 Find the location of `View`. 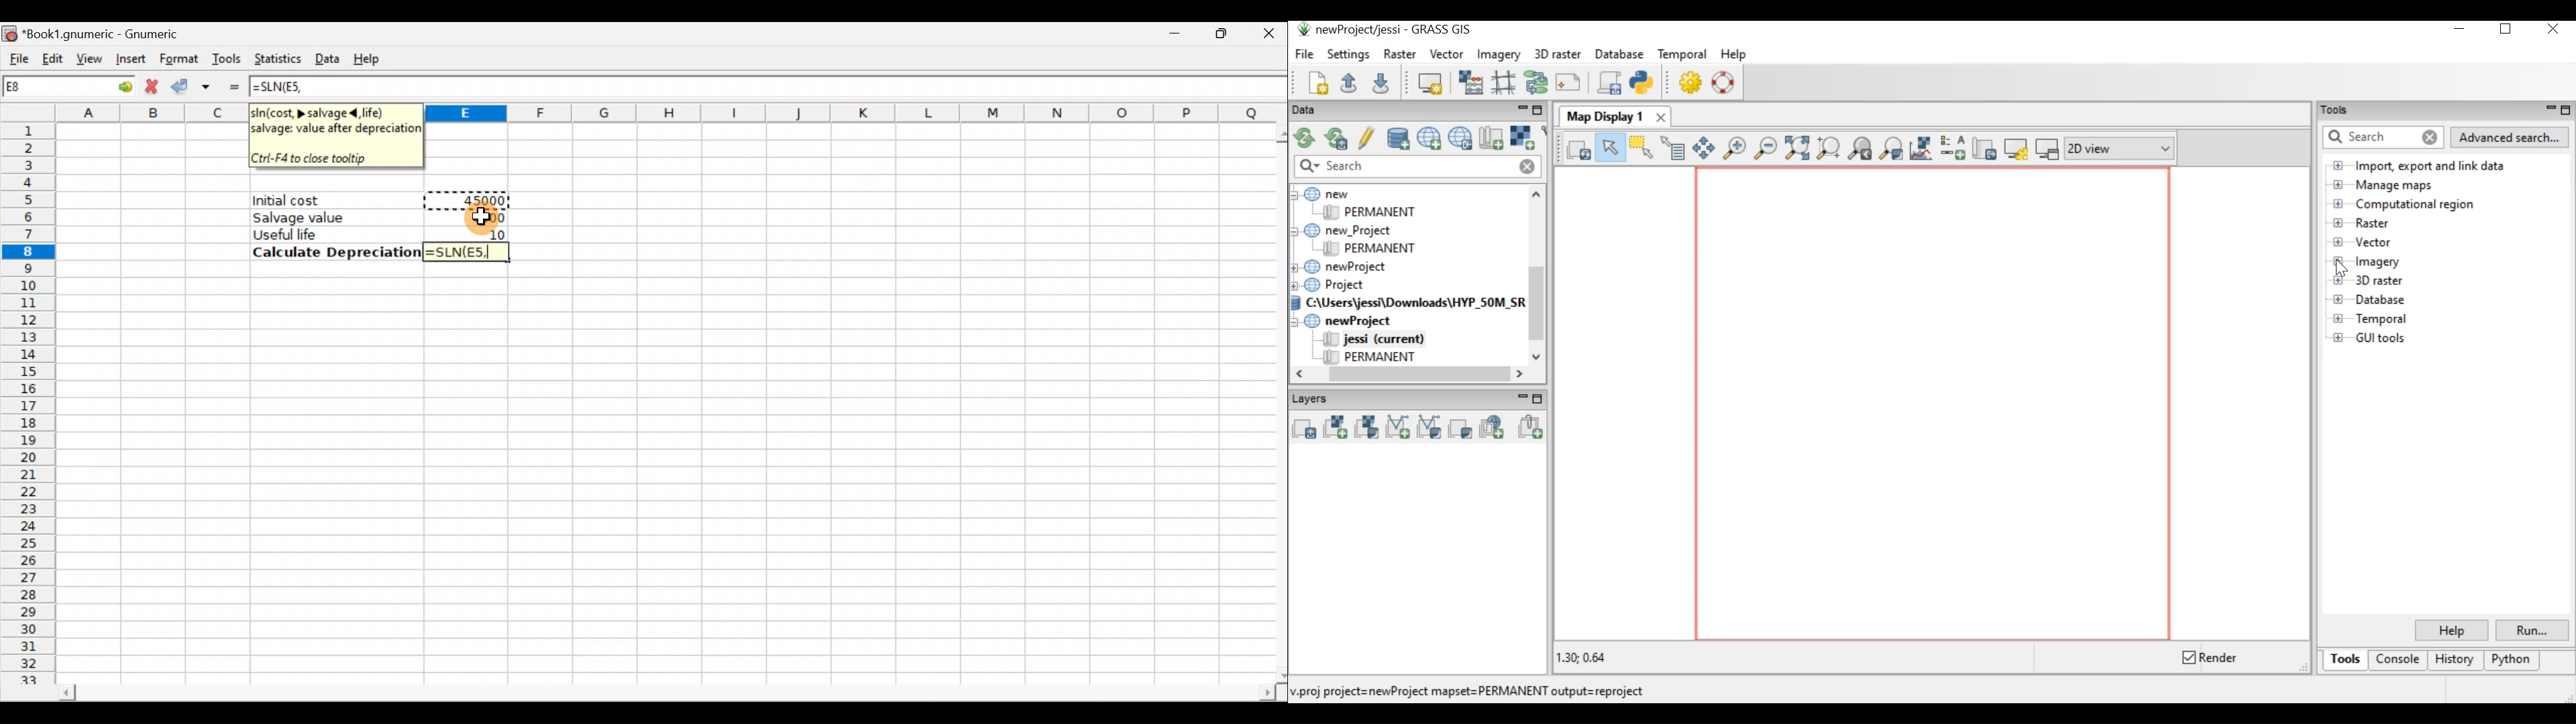

View is located at coordinates (89, 56).